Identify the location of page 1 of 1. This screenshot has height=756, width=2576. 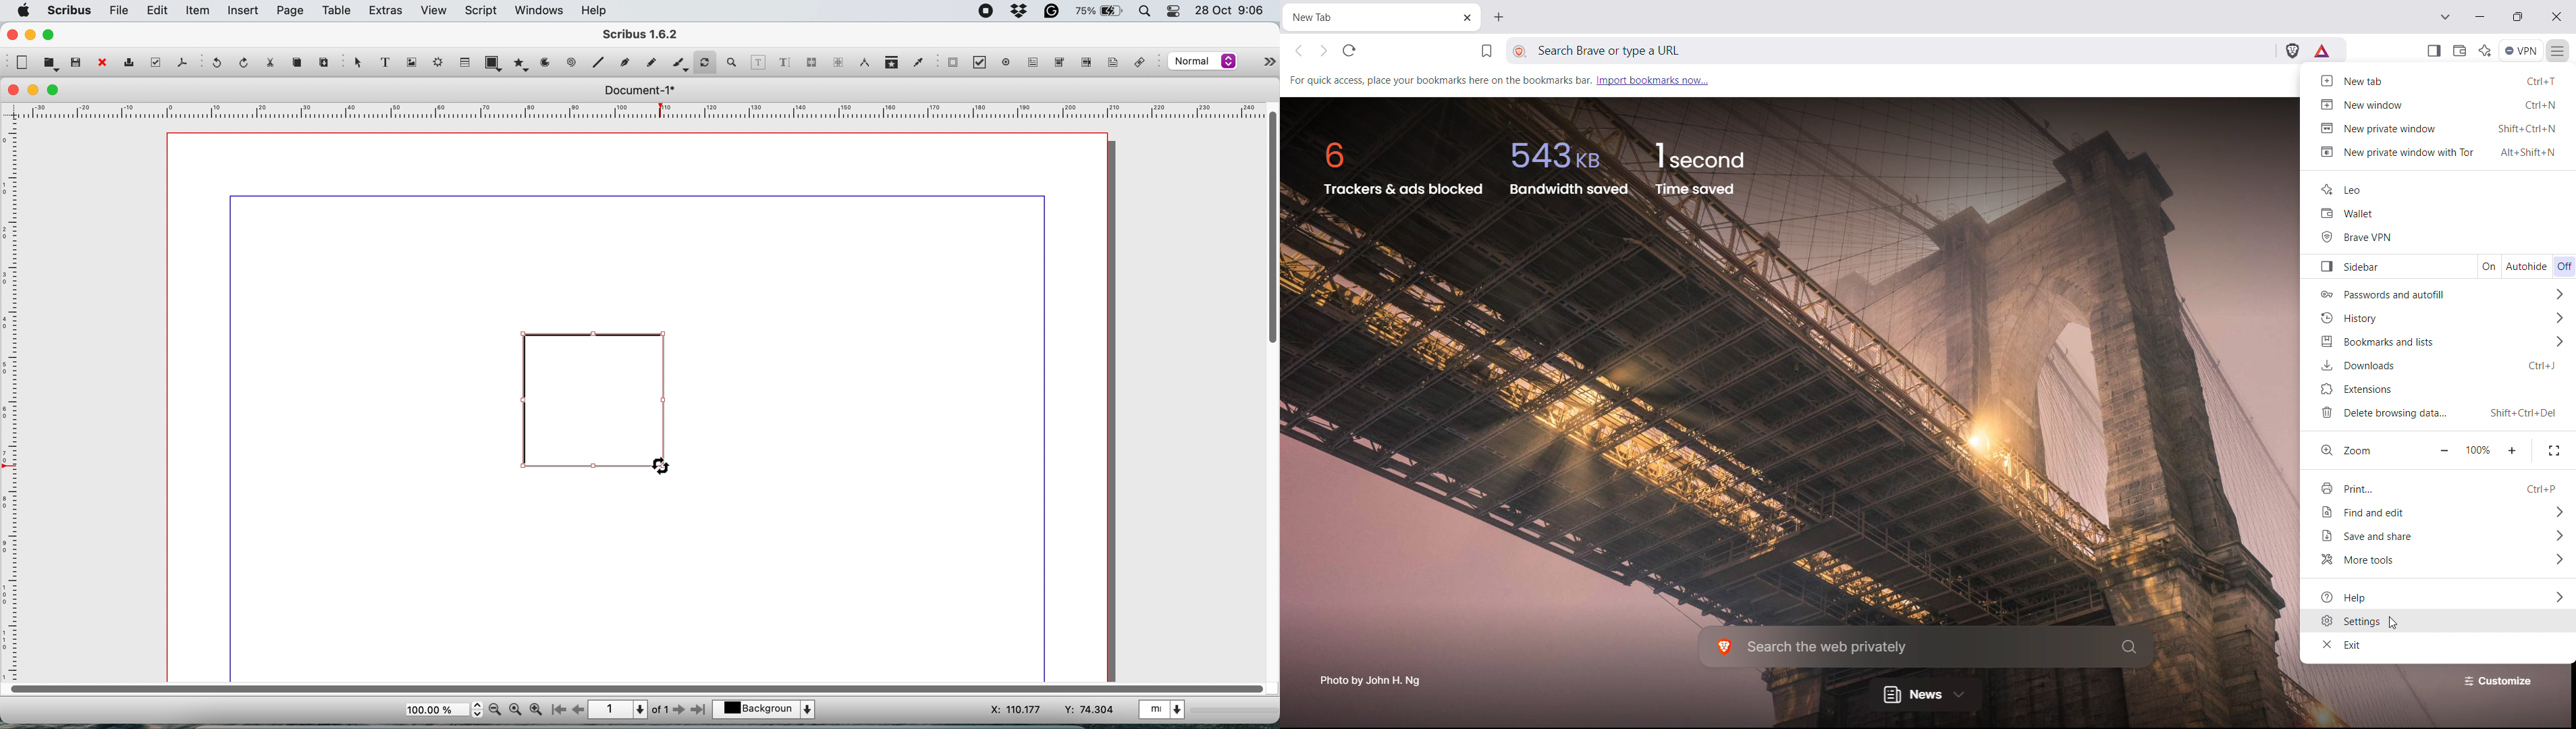
(629, 709).